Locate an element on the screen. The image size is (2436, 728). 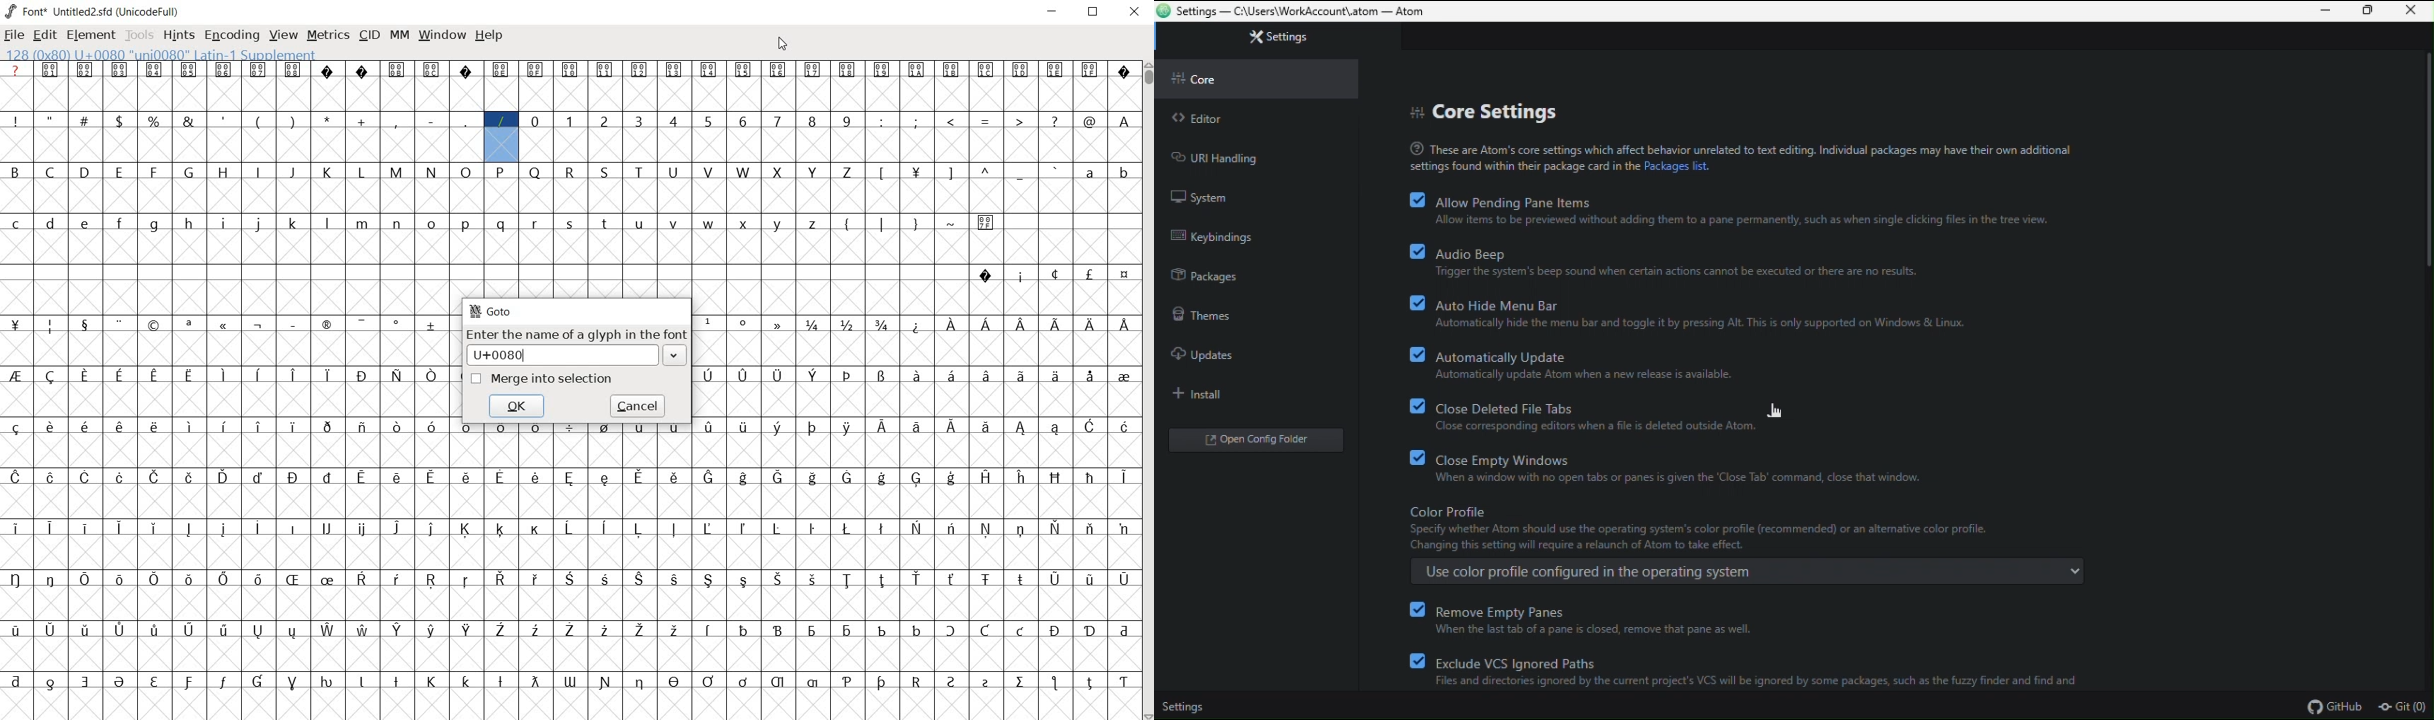
glyph is located at coordinates (501, 579).